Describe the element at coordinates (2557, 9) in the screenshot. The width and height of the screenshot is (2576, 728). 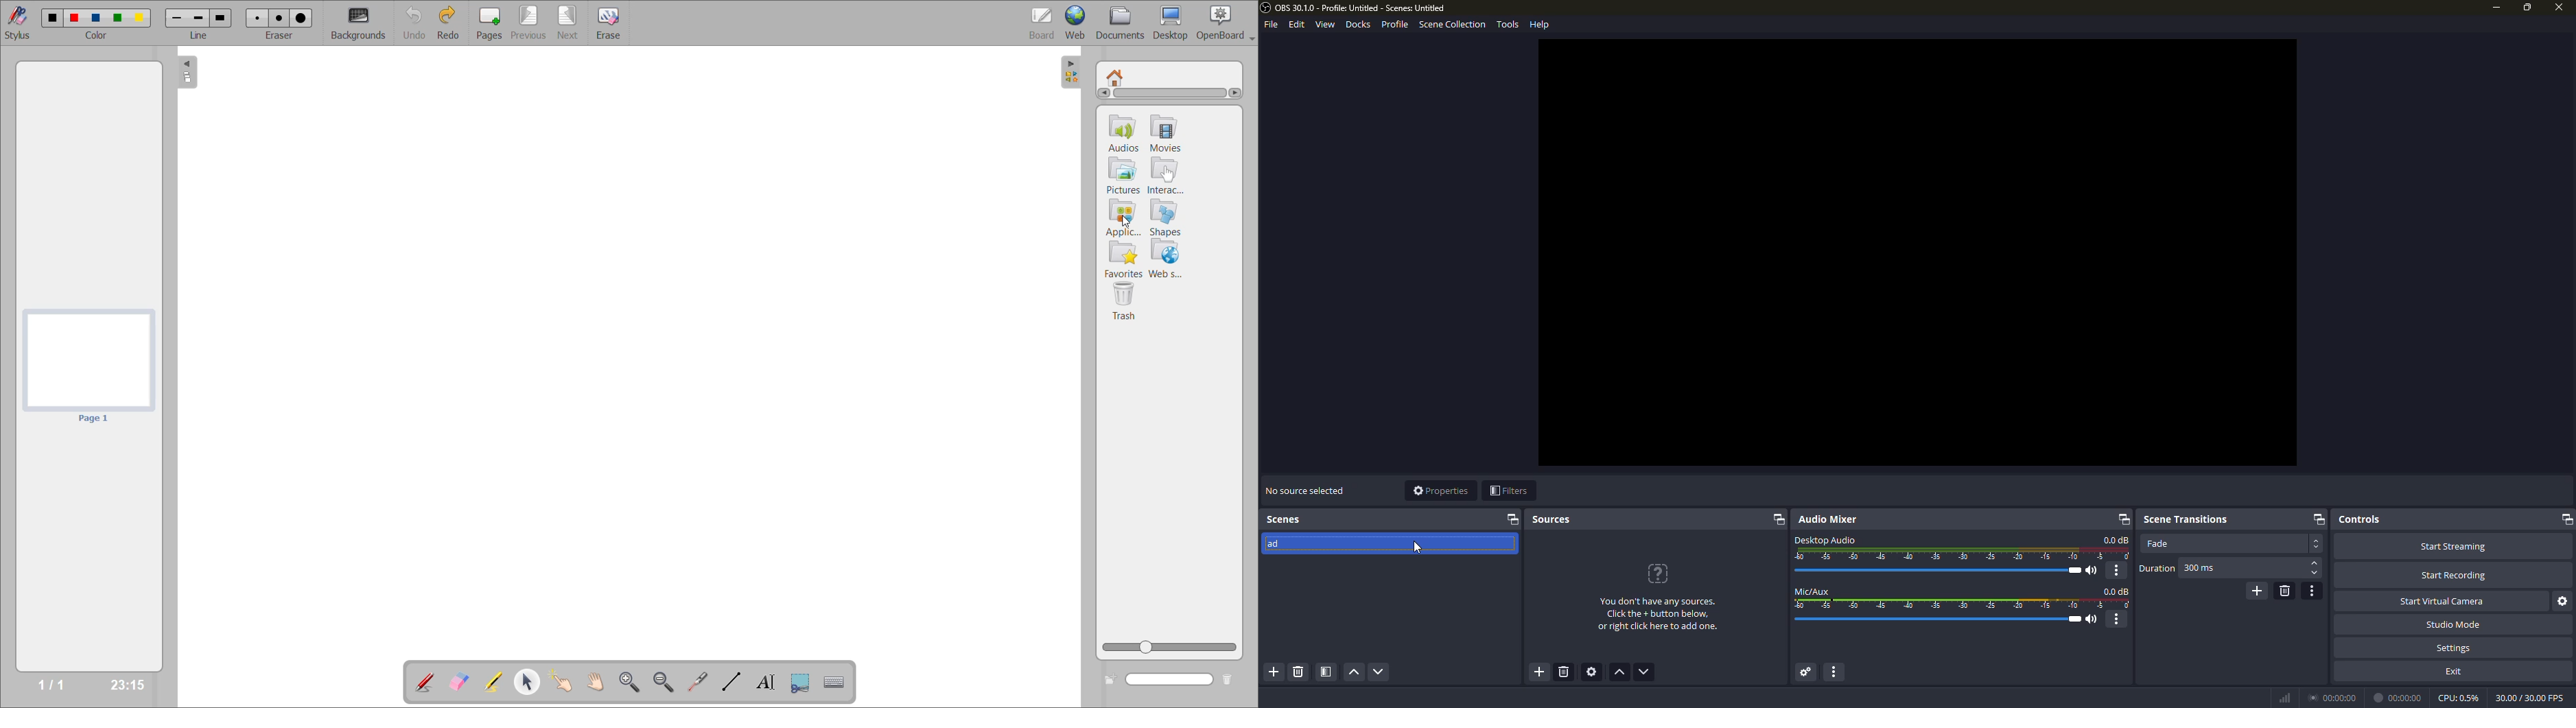
I see `close` at that location.